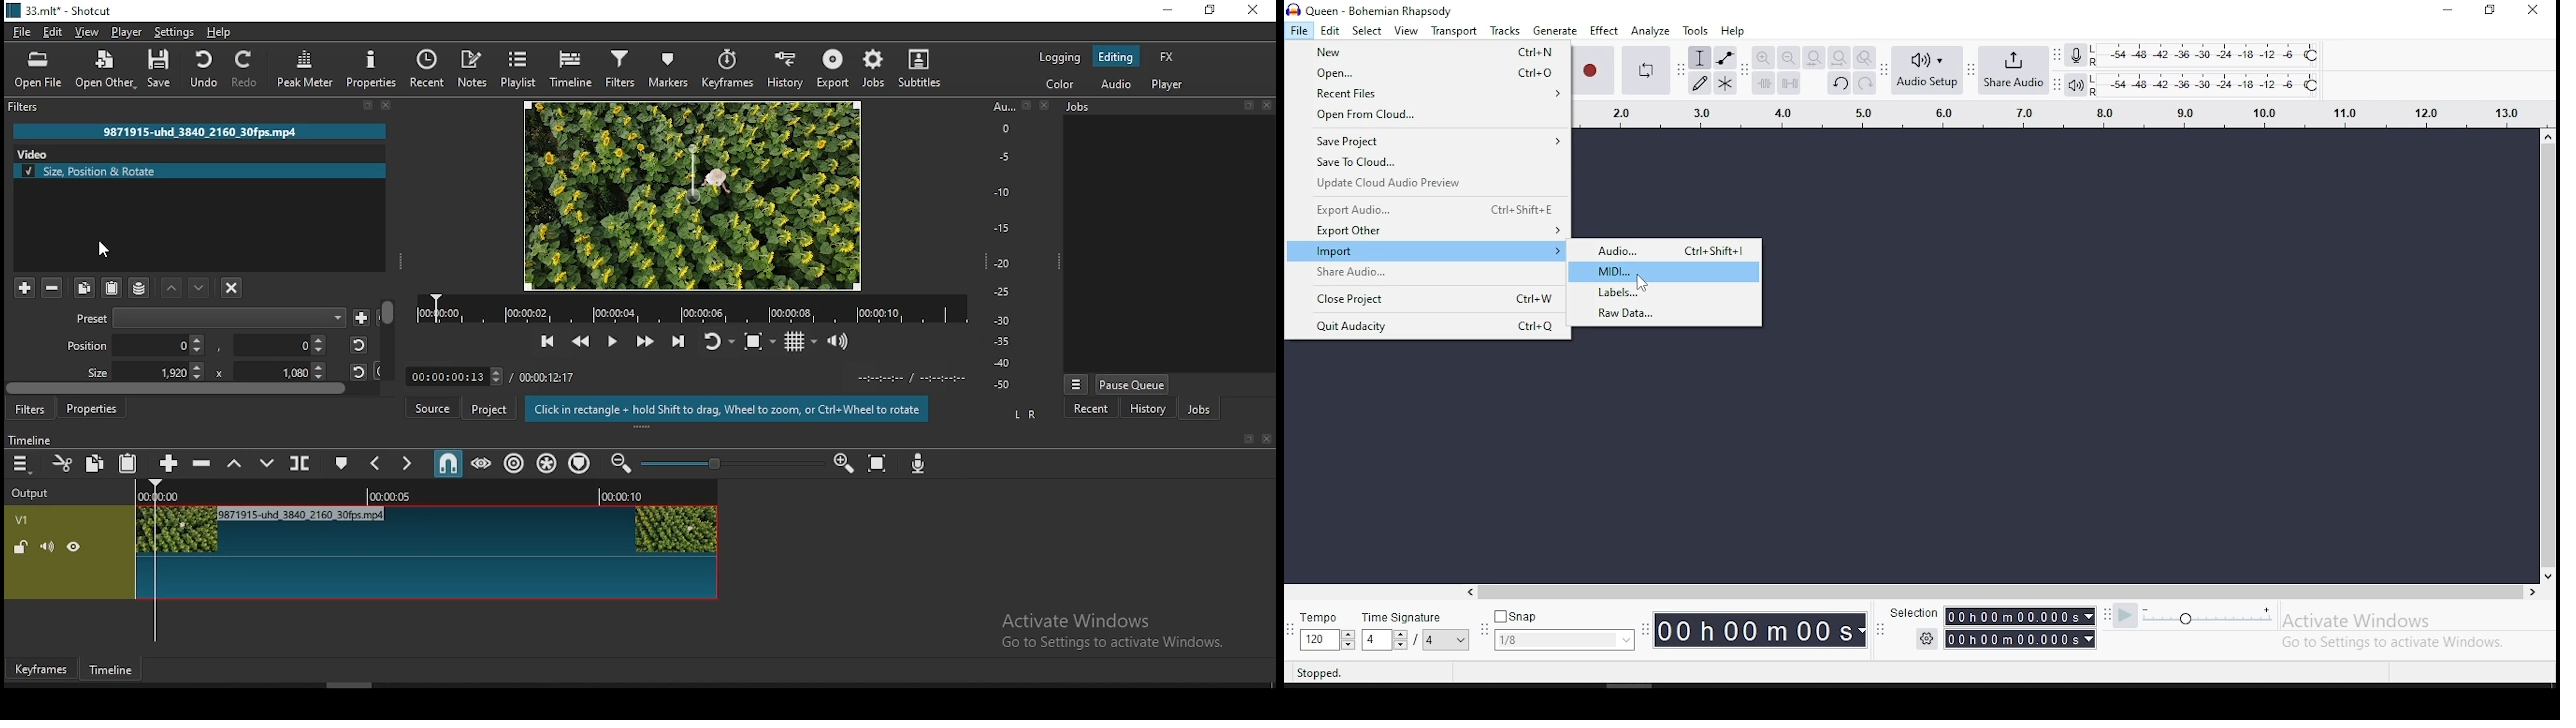  What do you see at coordinates (1003, 261) in the screenshot?
I see `-20` at bounding box center [1003, 261].